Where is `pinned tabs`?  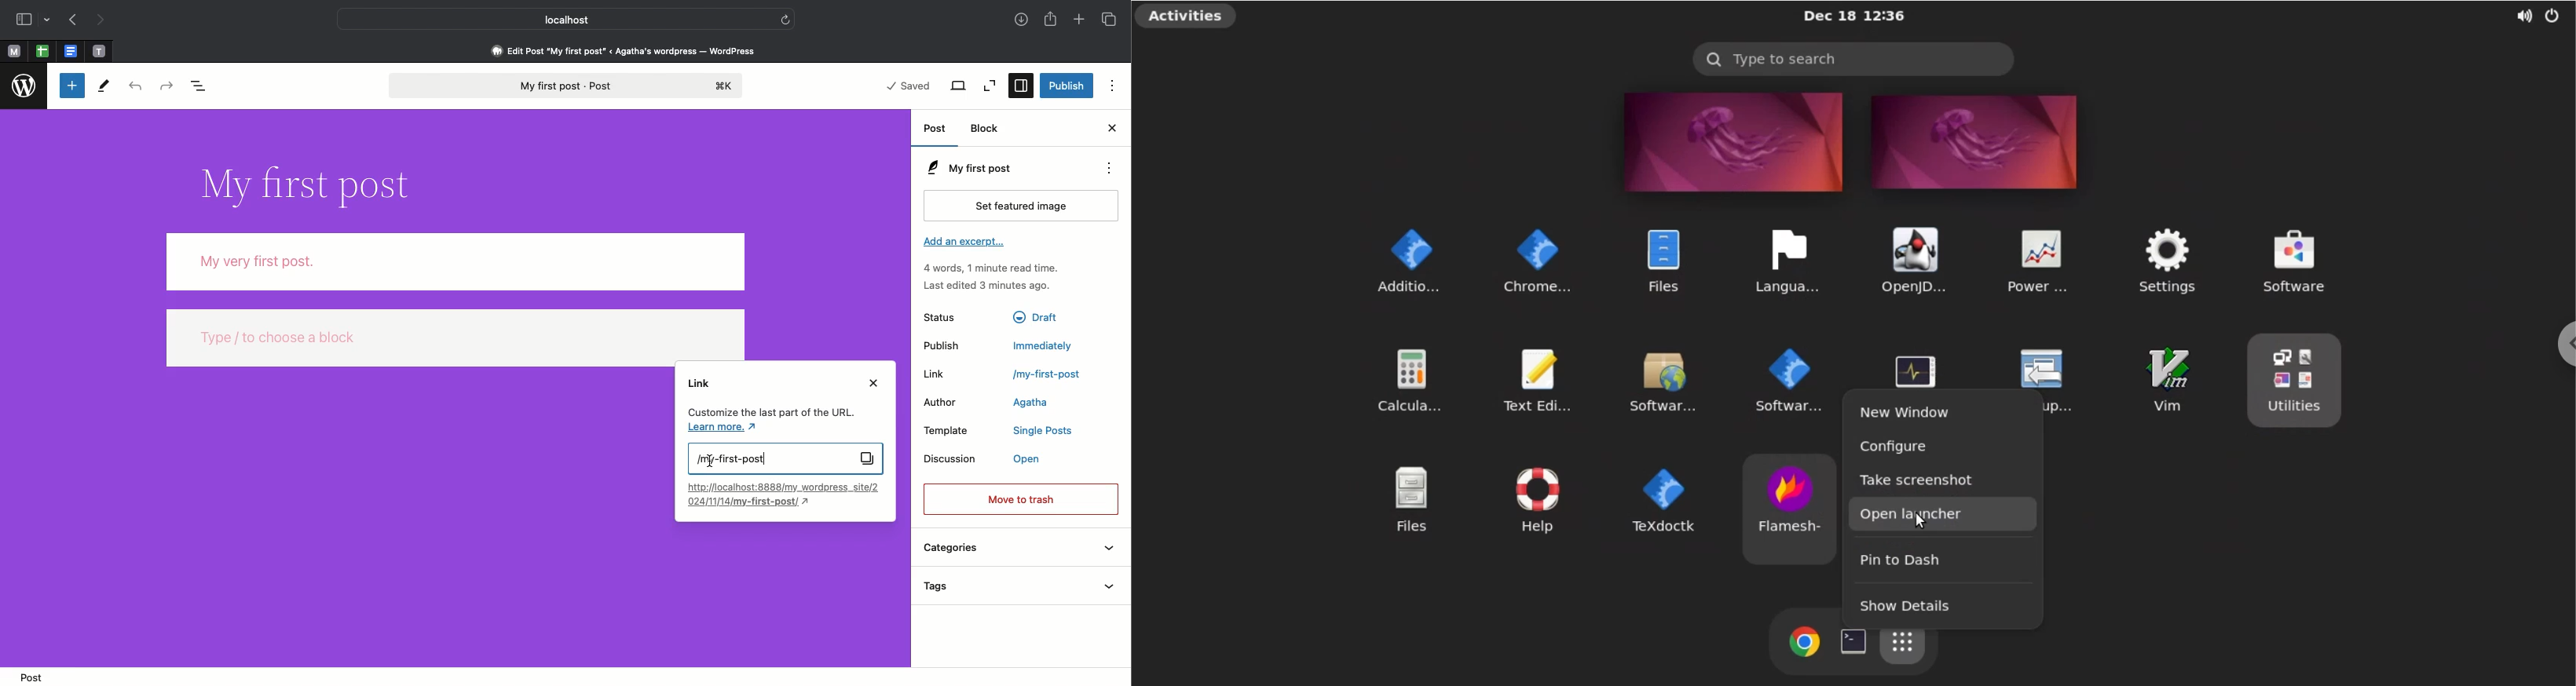
pinned tabs is located at coordinates (102, 52).